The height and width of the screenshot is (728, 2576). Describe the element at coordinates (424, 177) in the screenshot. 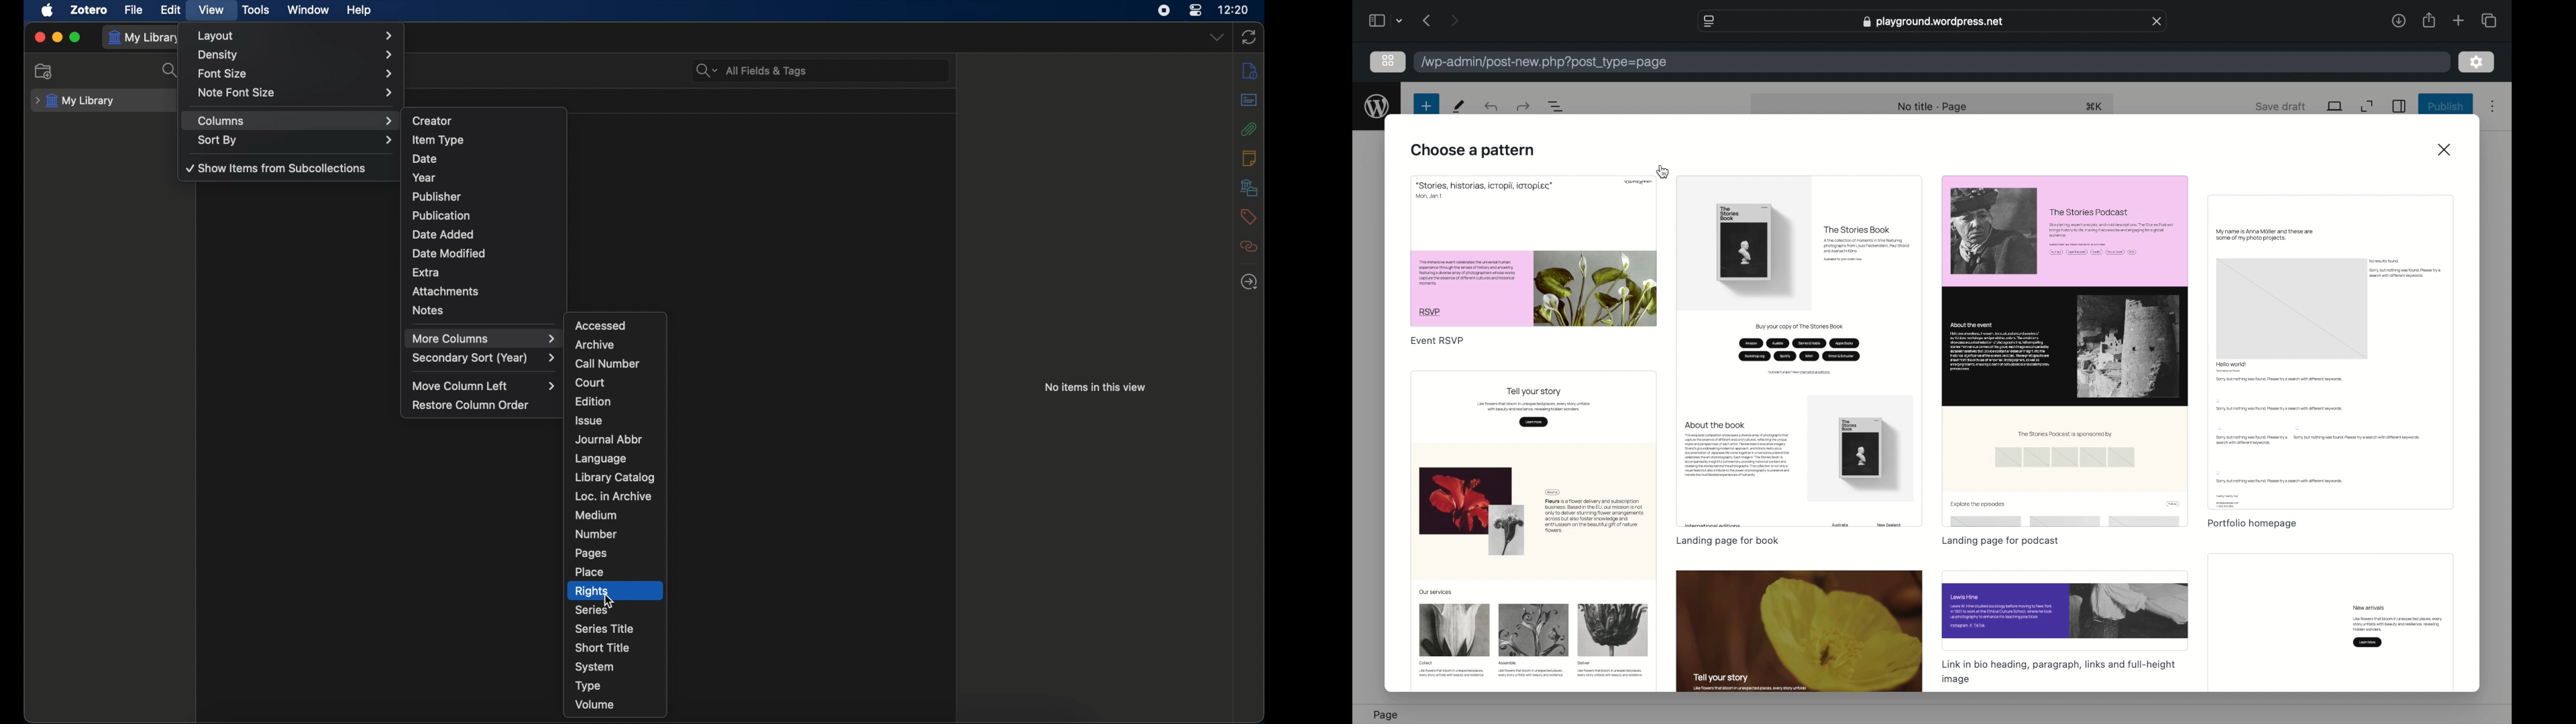

I see `year` at that location.